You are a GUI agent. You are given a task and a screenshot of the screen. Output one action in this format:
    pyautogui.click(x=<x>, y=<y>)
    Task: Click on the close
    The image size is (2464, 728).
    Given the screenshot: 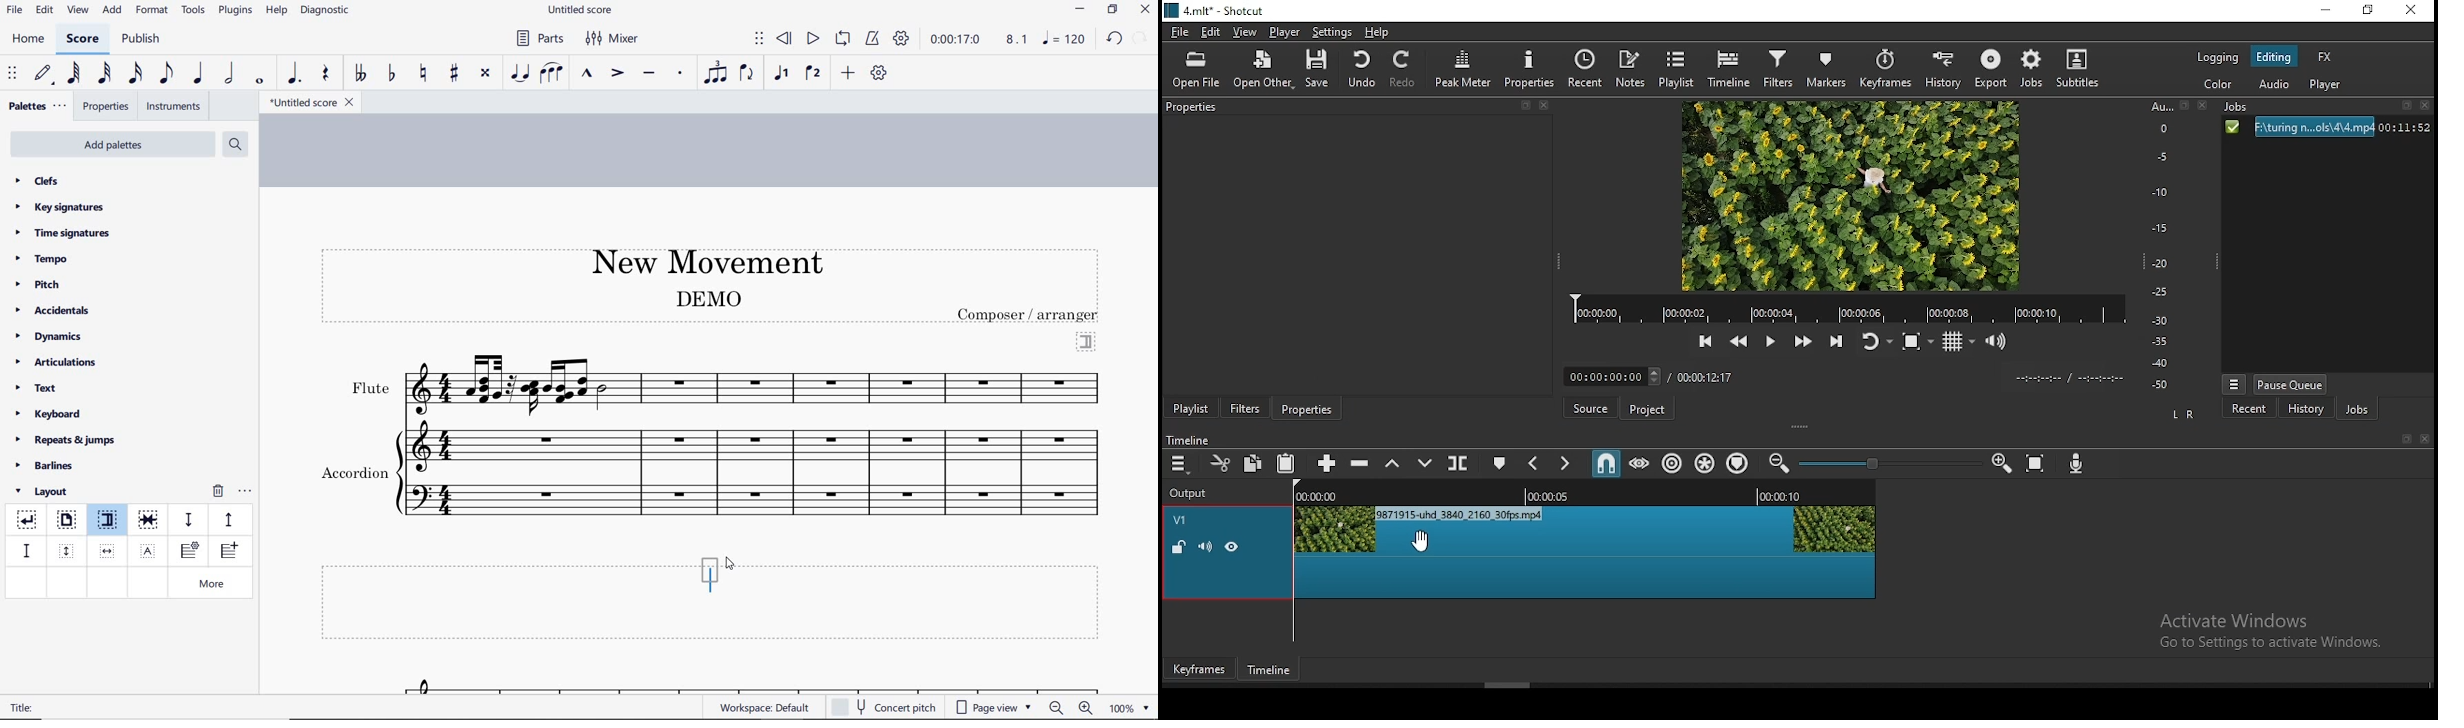 What is the action you would take?
    pyautogui.click(x=1146, y=11)
    